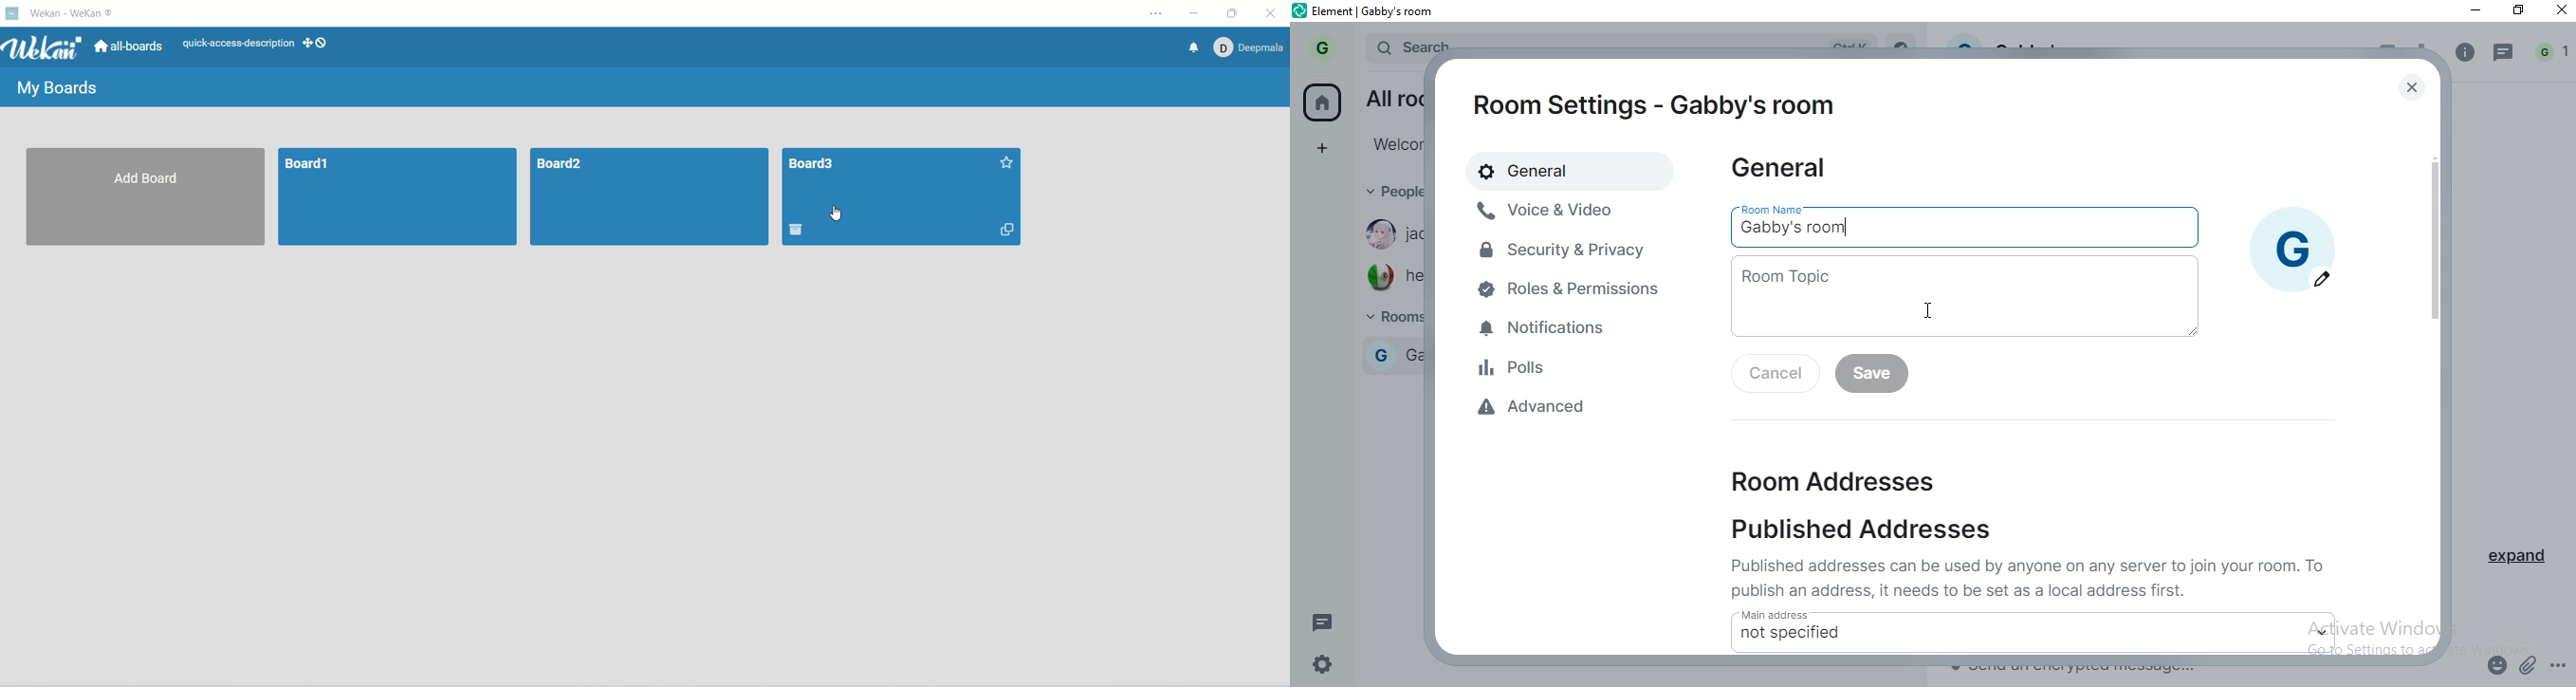 The width and height of the screenshot is (2576, 700). I want to click on text cursor, so click(1927, 311).